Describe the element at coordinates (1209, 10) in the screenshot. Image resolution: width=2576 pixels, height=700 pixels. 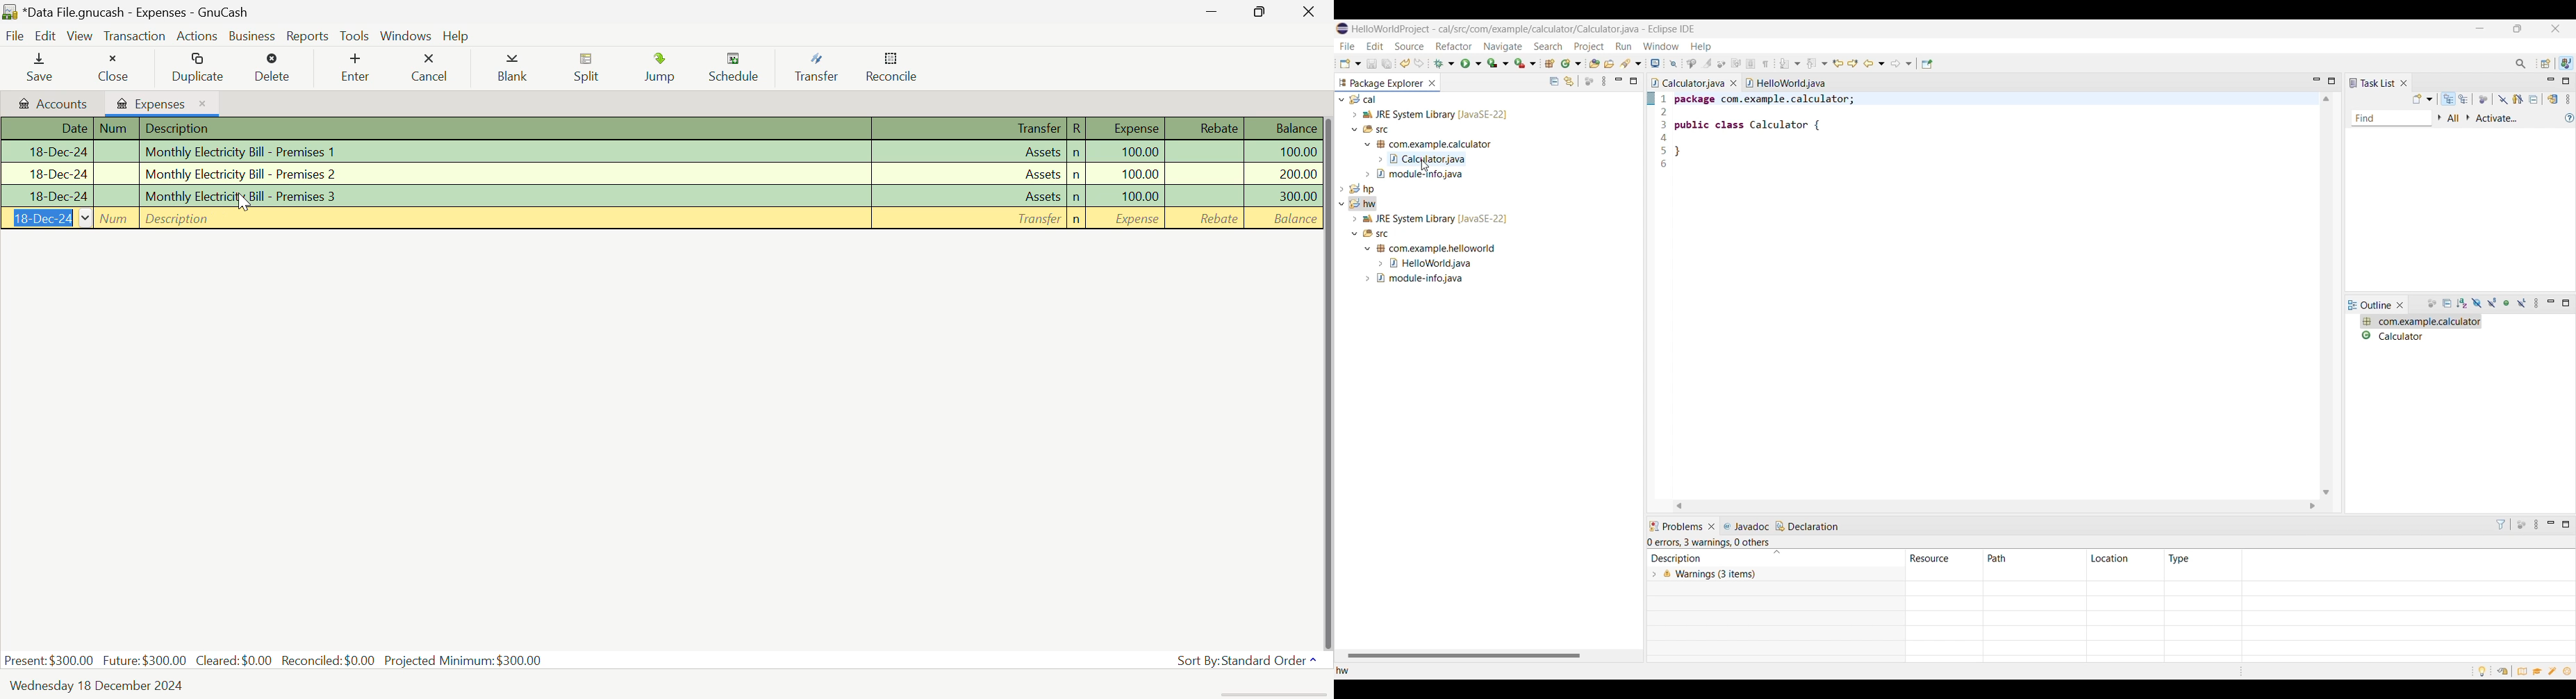
I see `Restore Down` at that location.